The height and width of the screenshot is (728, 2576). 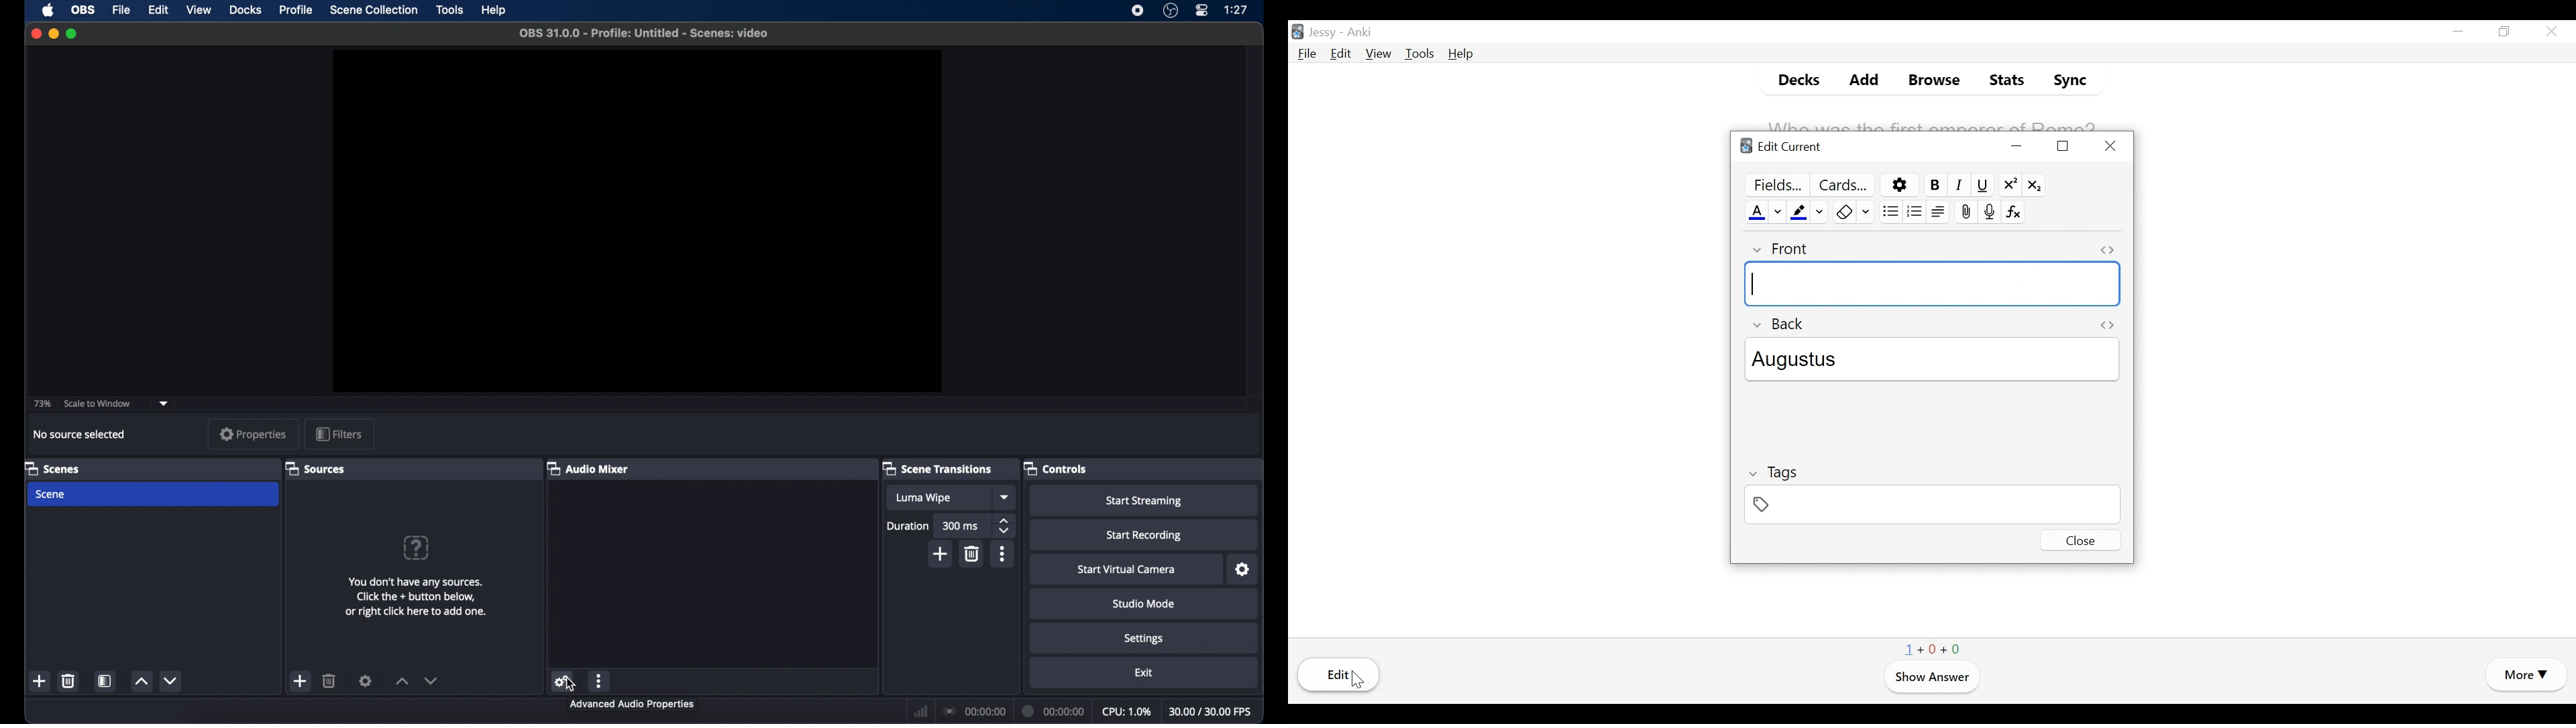 I want to click on Help, so click(x=1462, y=54).